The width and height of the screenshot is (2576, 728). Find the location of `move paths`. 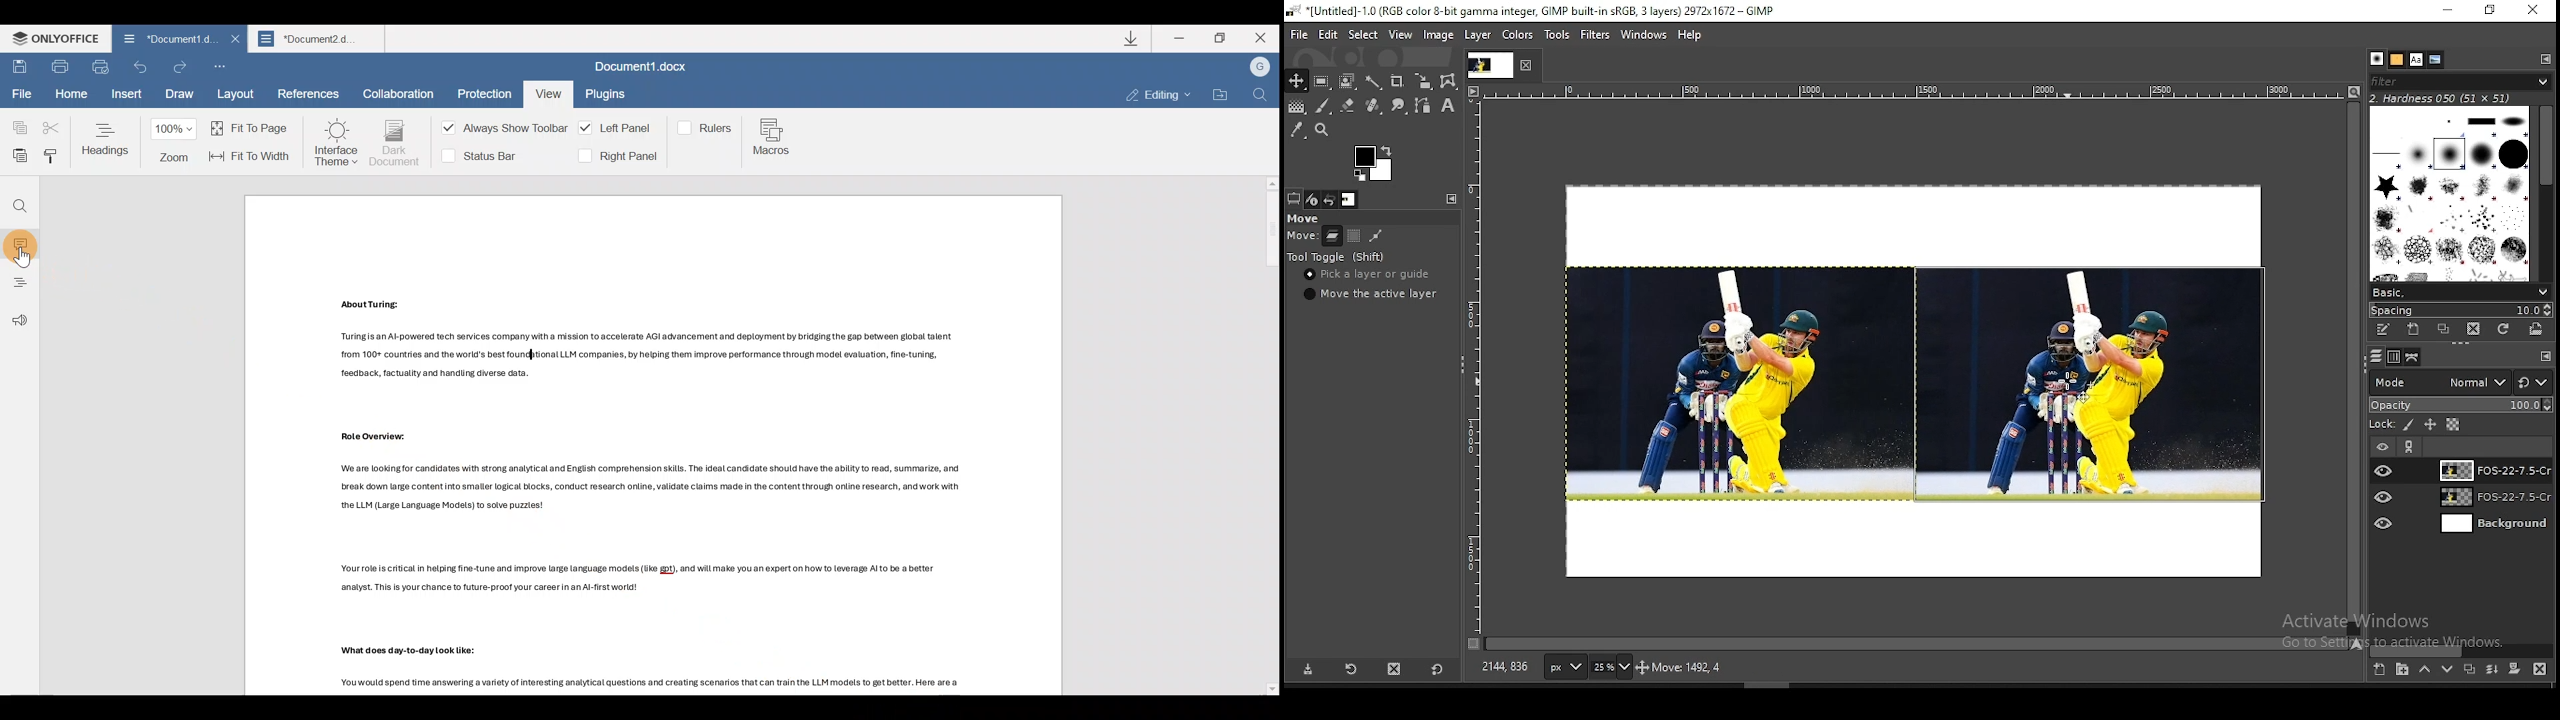

move paths is located at coordinates (1376, 235).